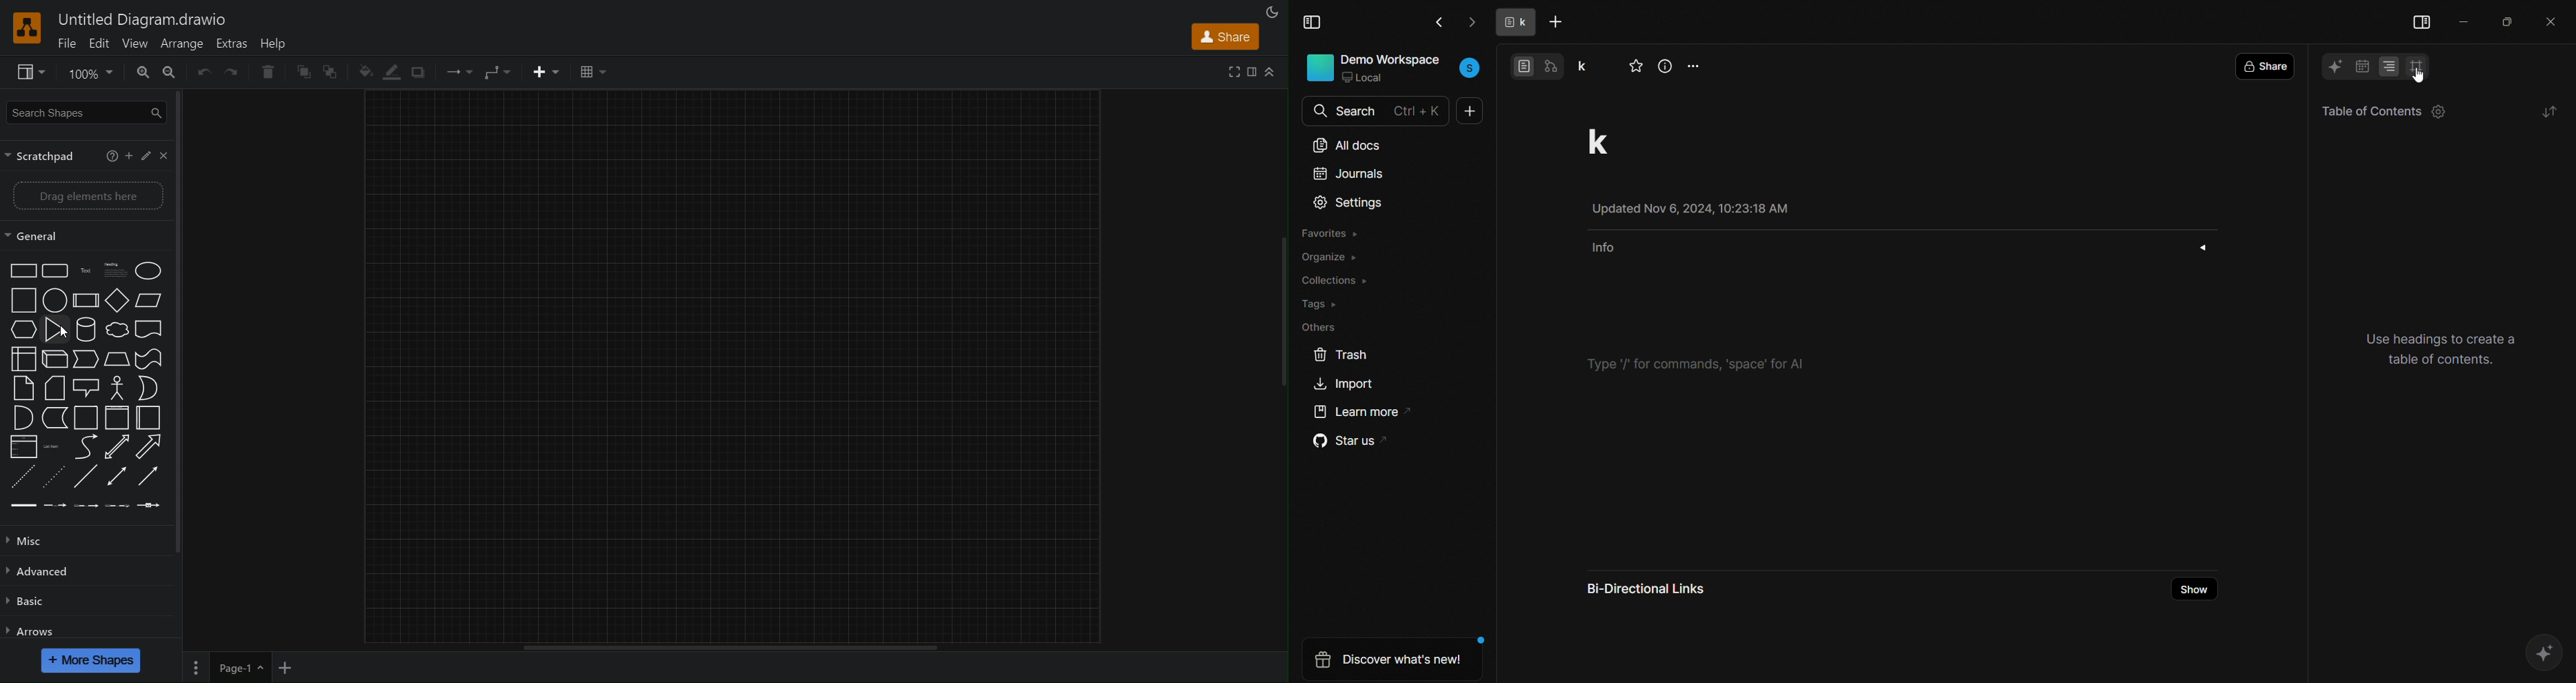 The image size is (2576, 700). Describe the element at coordinates (499, 73) in the screenshot. I see `Waypoint` at that location.